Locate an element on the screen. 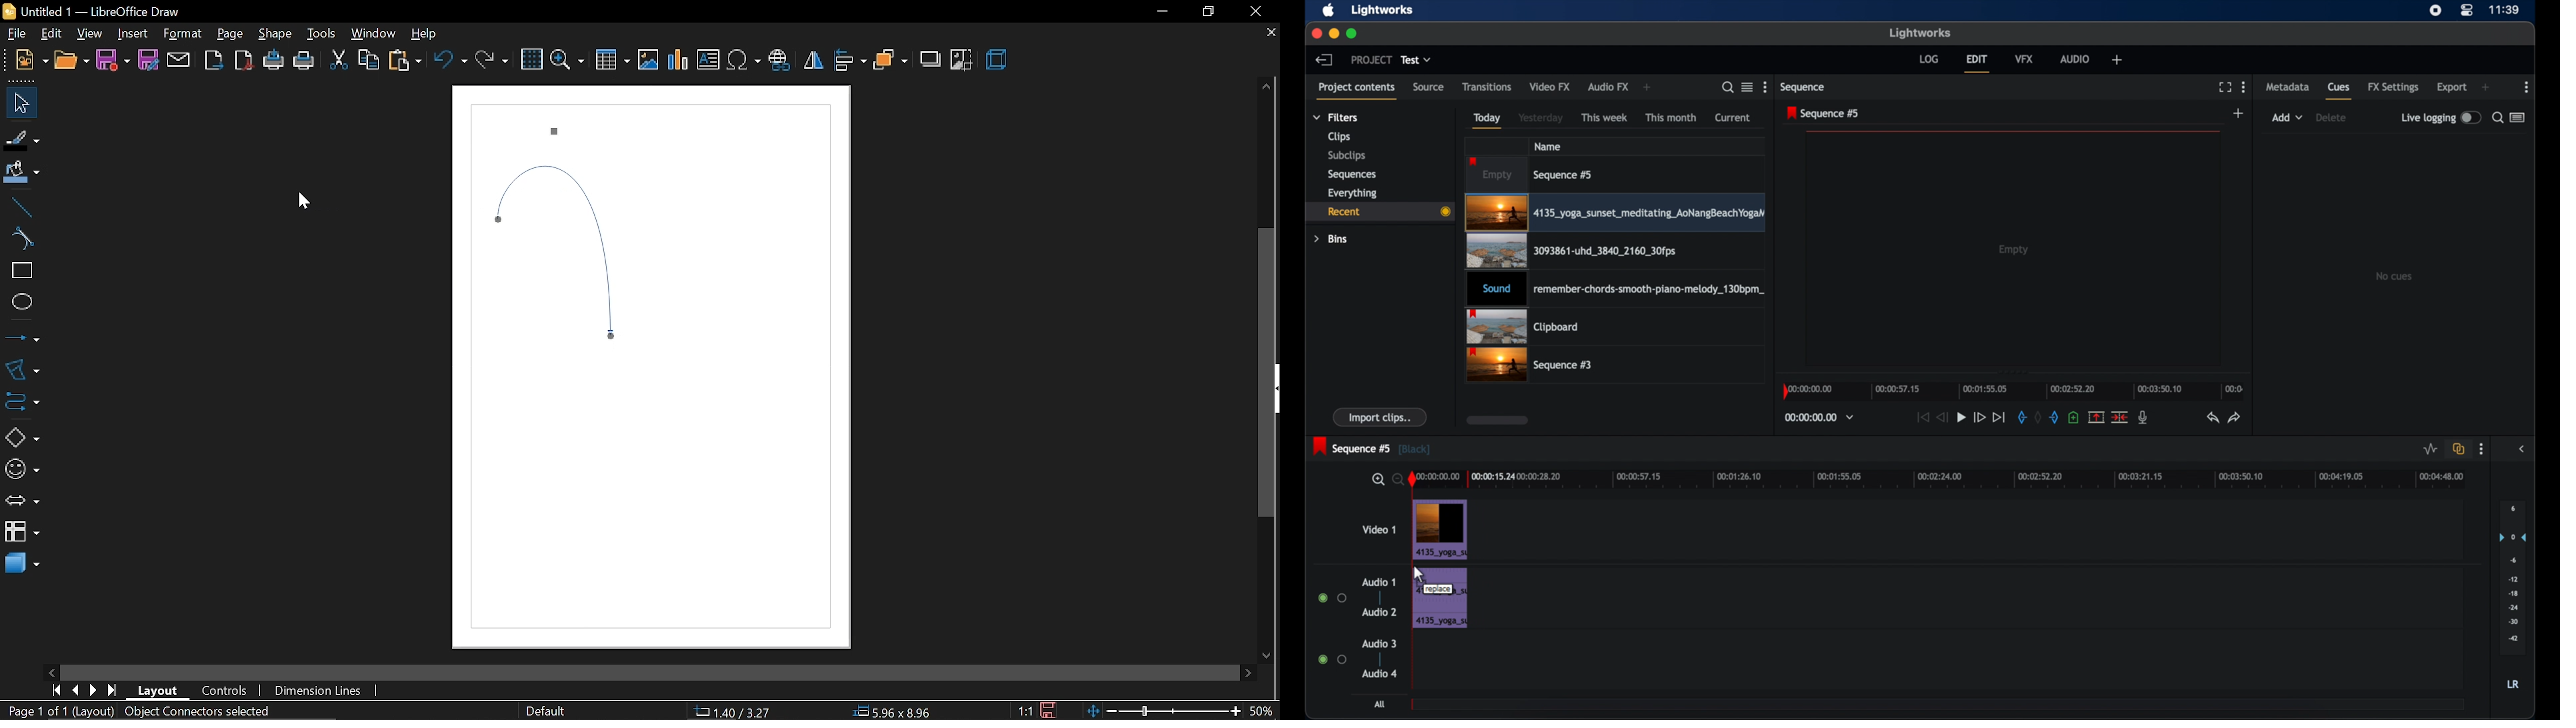  Insert table is located at coordinates (614, 59).